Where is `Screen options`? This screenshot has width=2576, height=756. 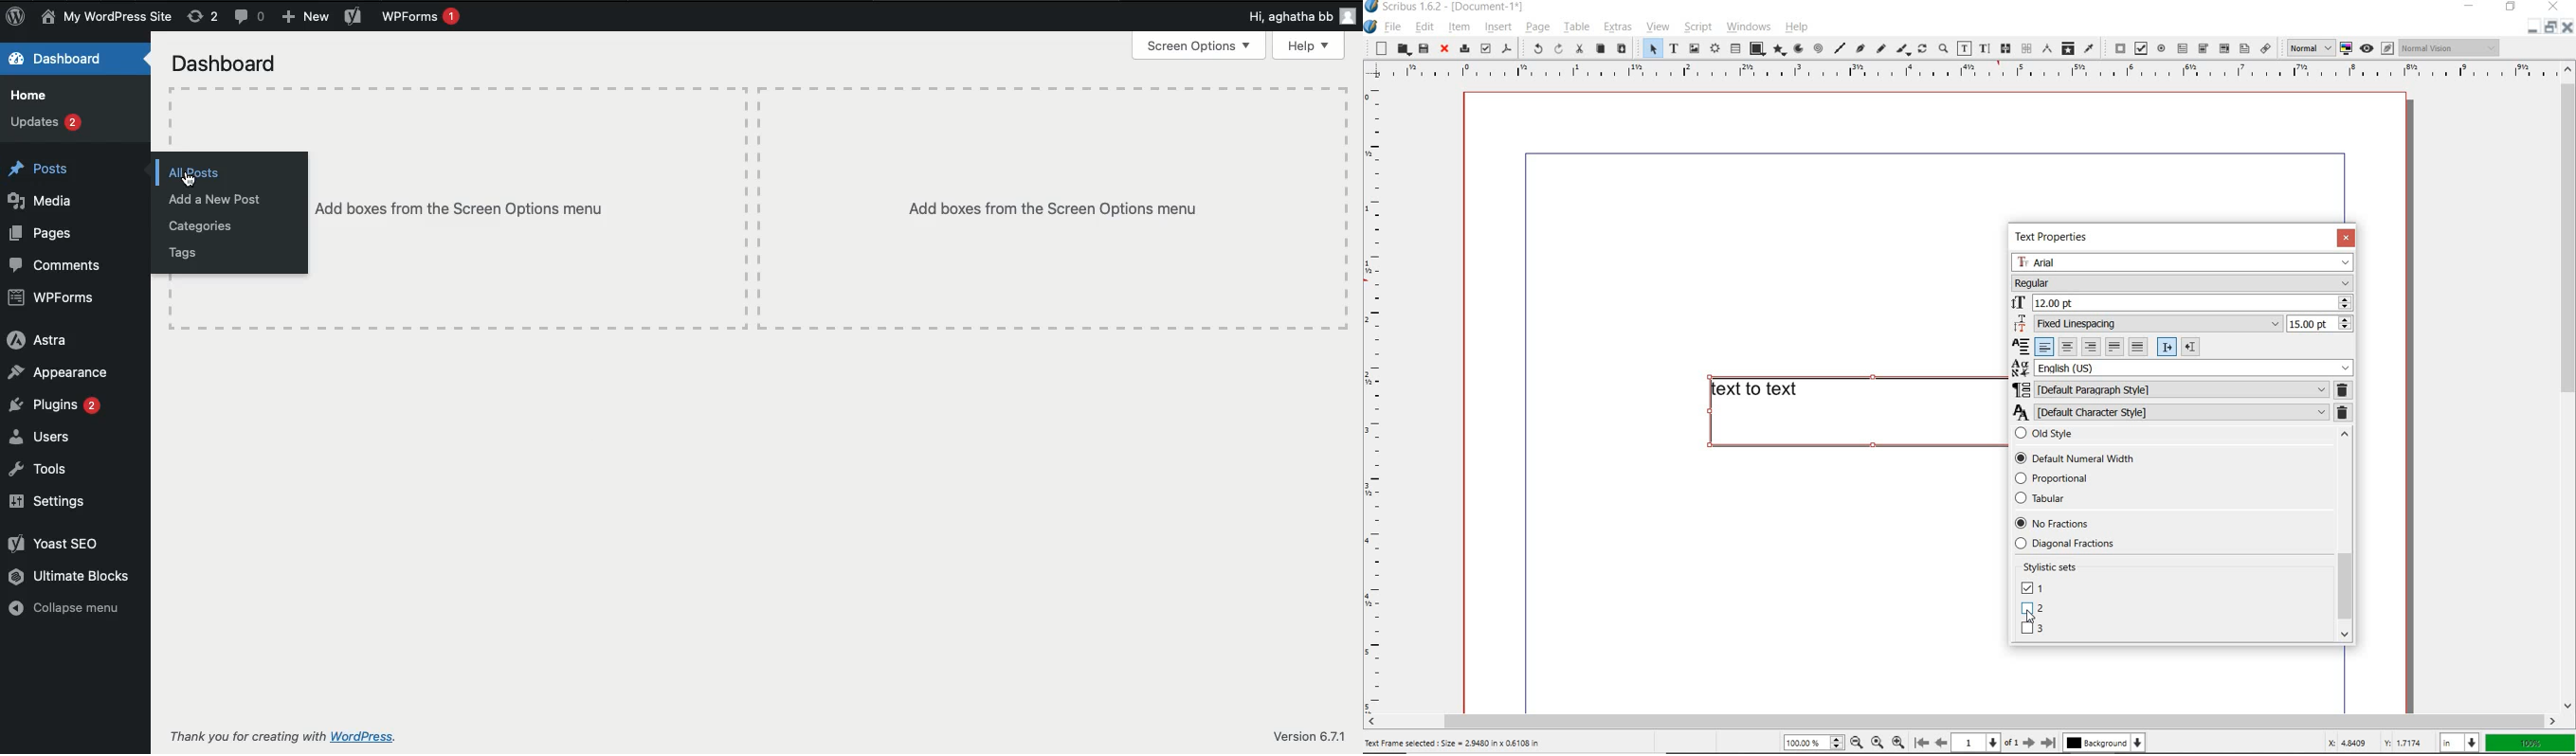 Screen options is located at coordinates (1202, 45).